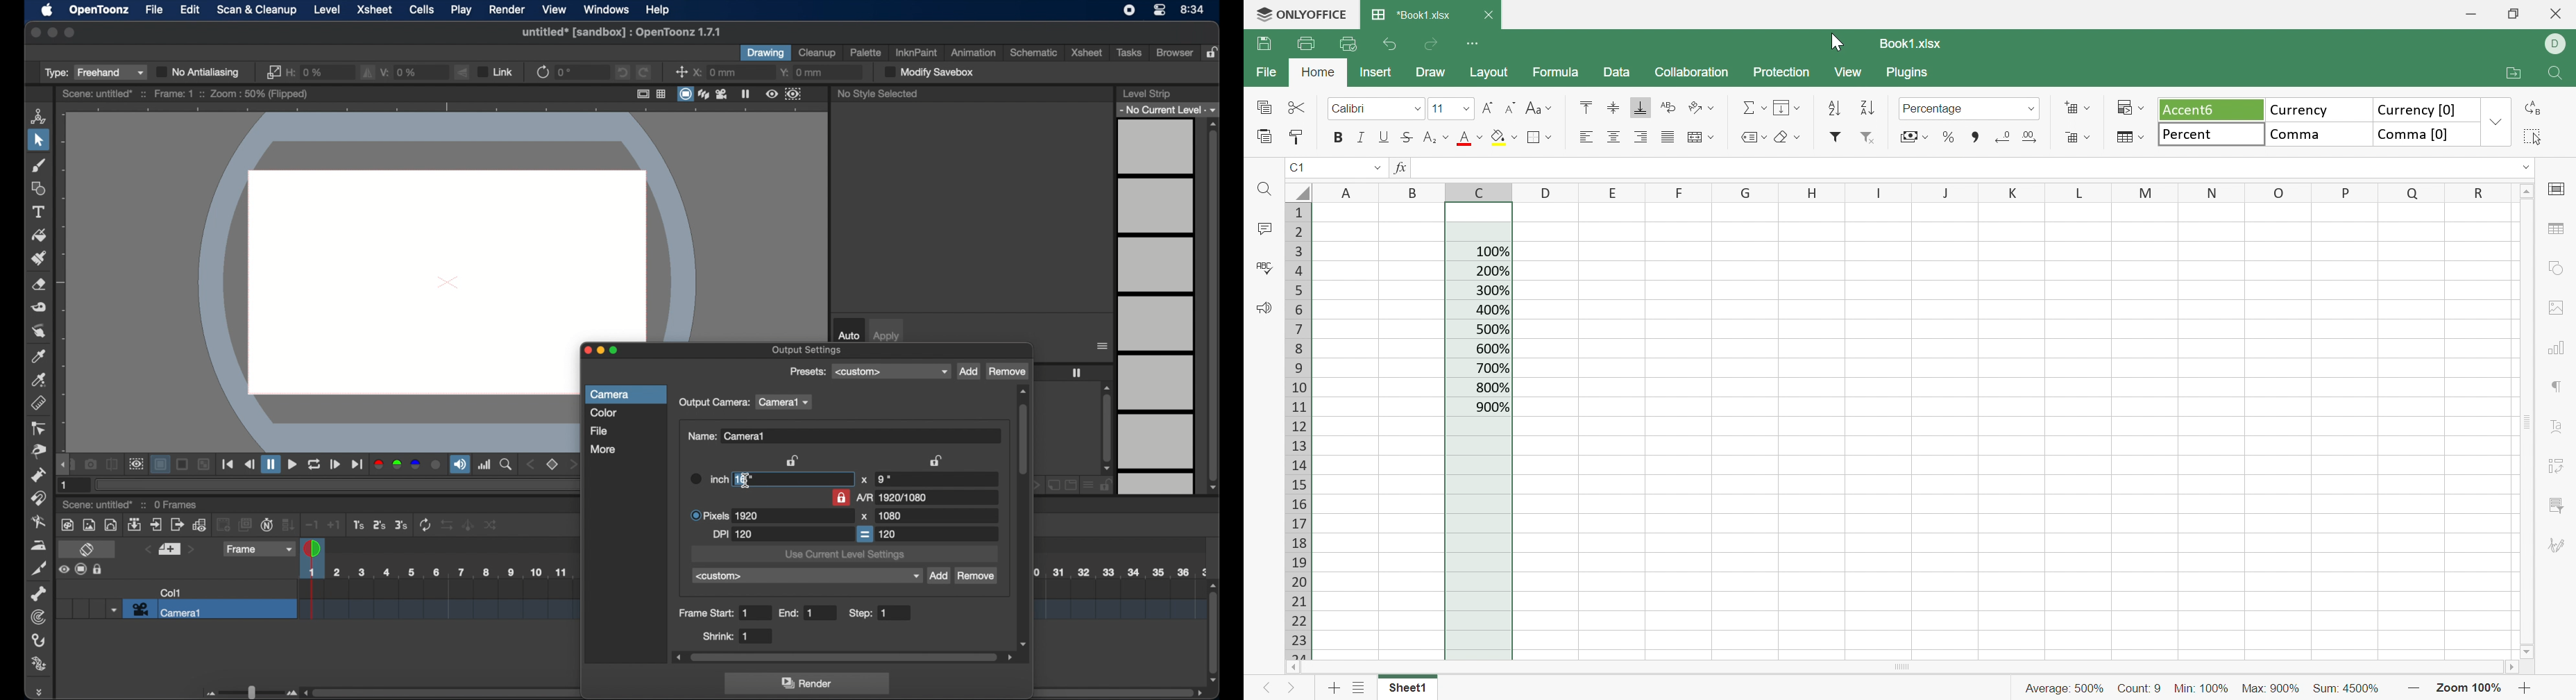 Image resolution: width=2576 pixels, height=700 pixels. Describe the element at coordinates (1833, 138) in the screenshot. I see `Filter` at that location.